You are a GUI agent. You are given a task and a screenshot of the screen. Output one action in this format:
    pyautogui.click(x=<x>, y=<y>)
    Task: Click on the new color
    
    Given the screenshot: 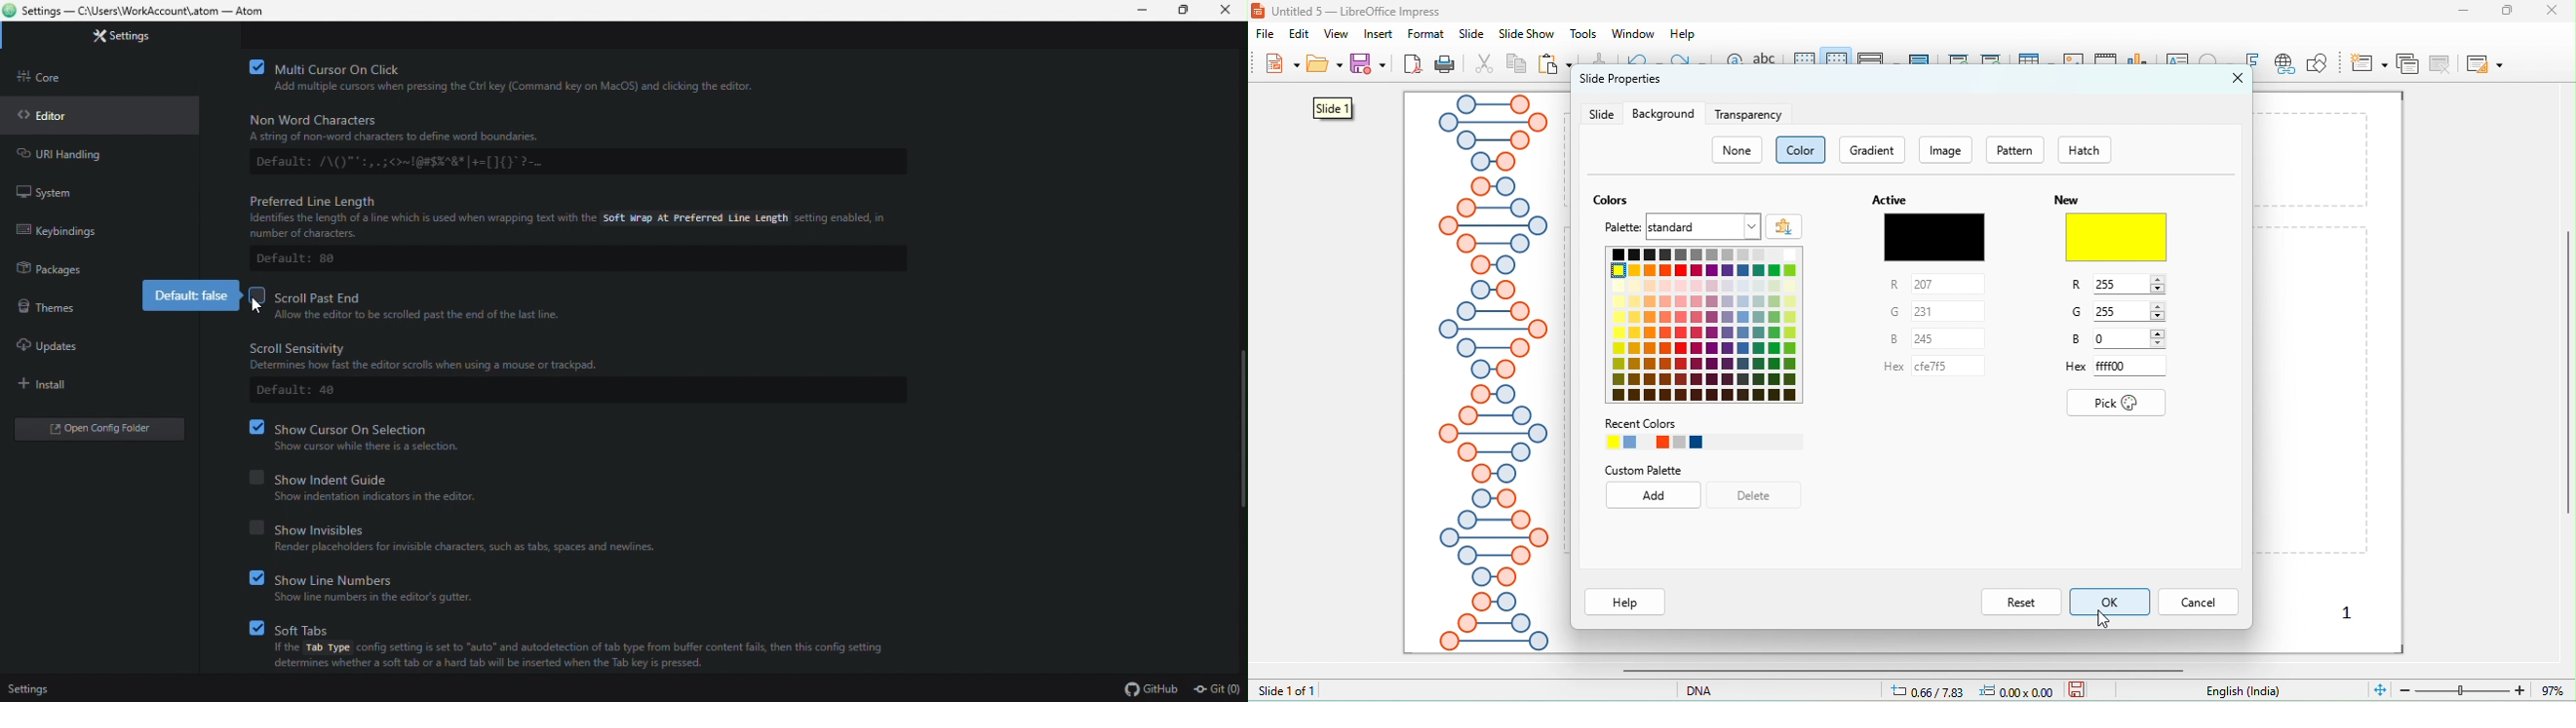 What is the action you would take?
    pyautogui.click(x=2117, y=238)
    